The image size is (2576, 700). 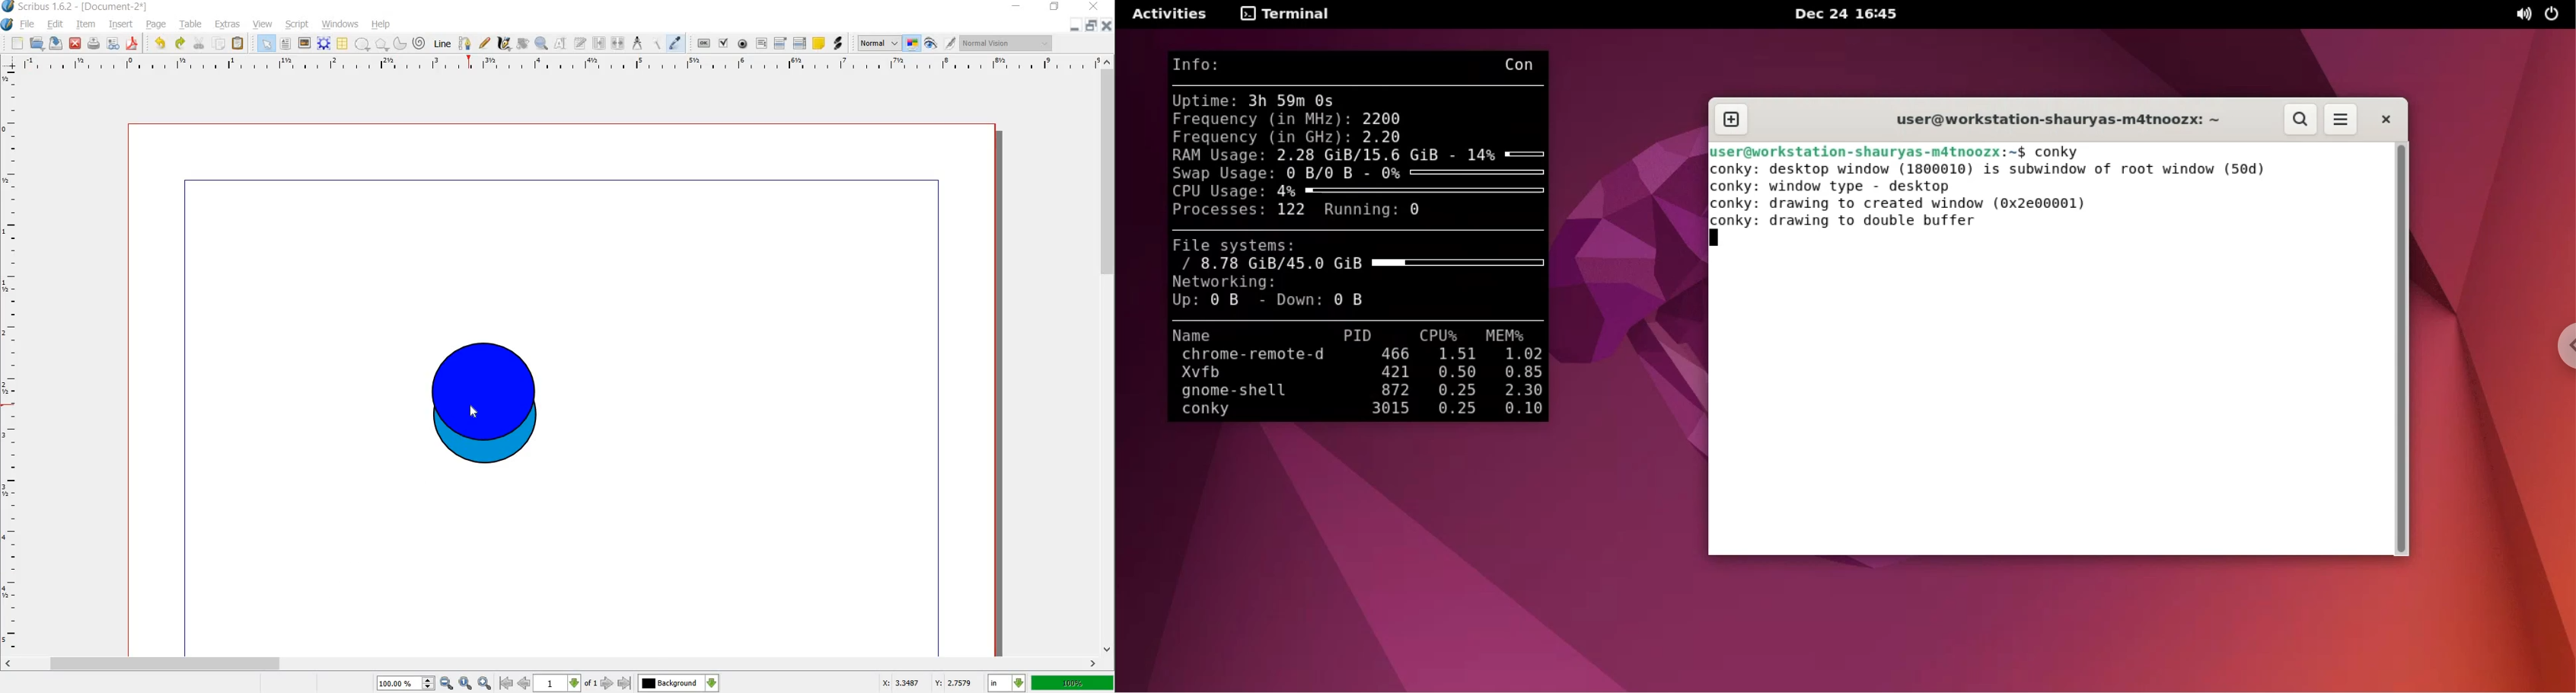 I want to click on pdf push button, so click(x=703, y=44).